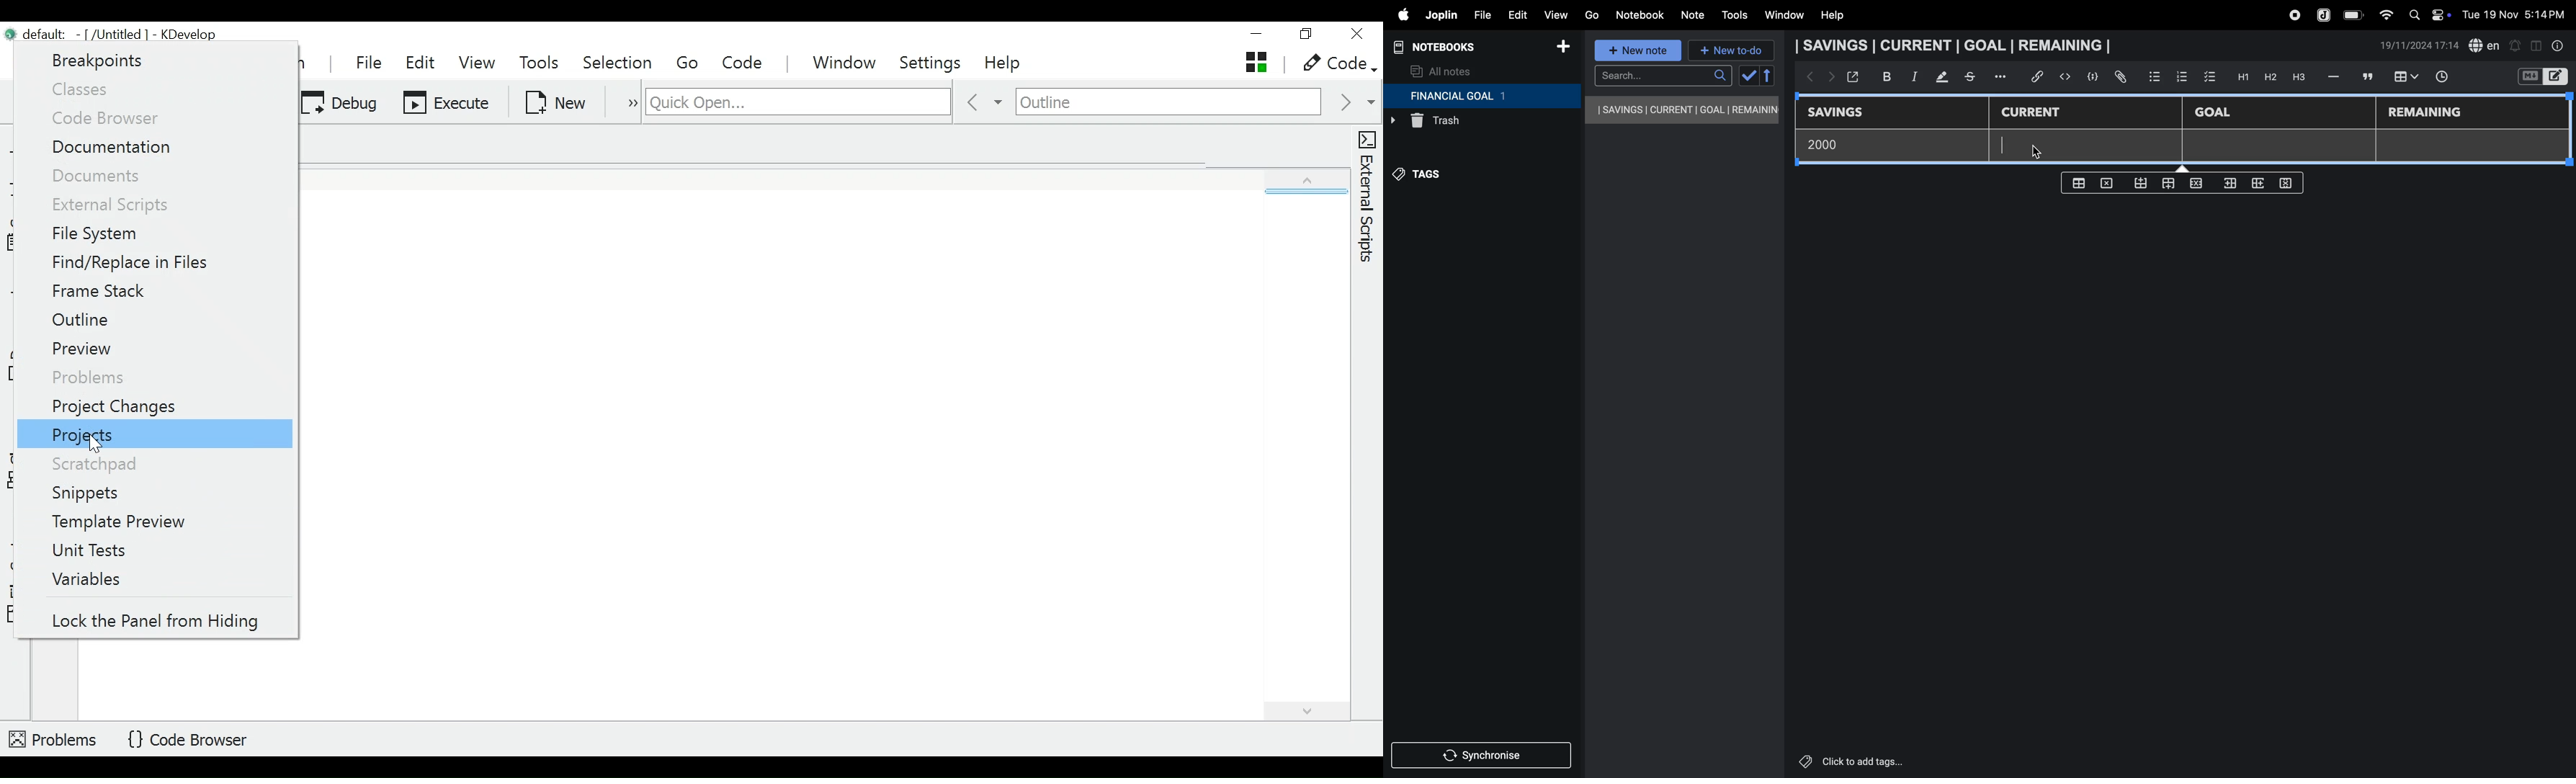 The width and height of the screenshot is (2576, 784). What do you see at coordinates (1482, 96) in the screenshot?
I see `financial goal` at bounding box center [1482, 96].